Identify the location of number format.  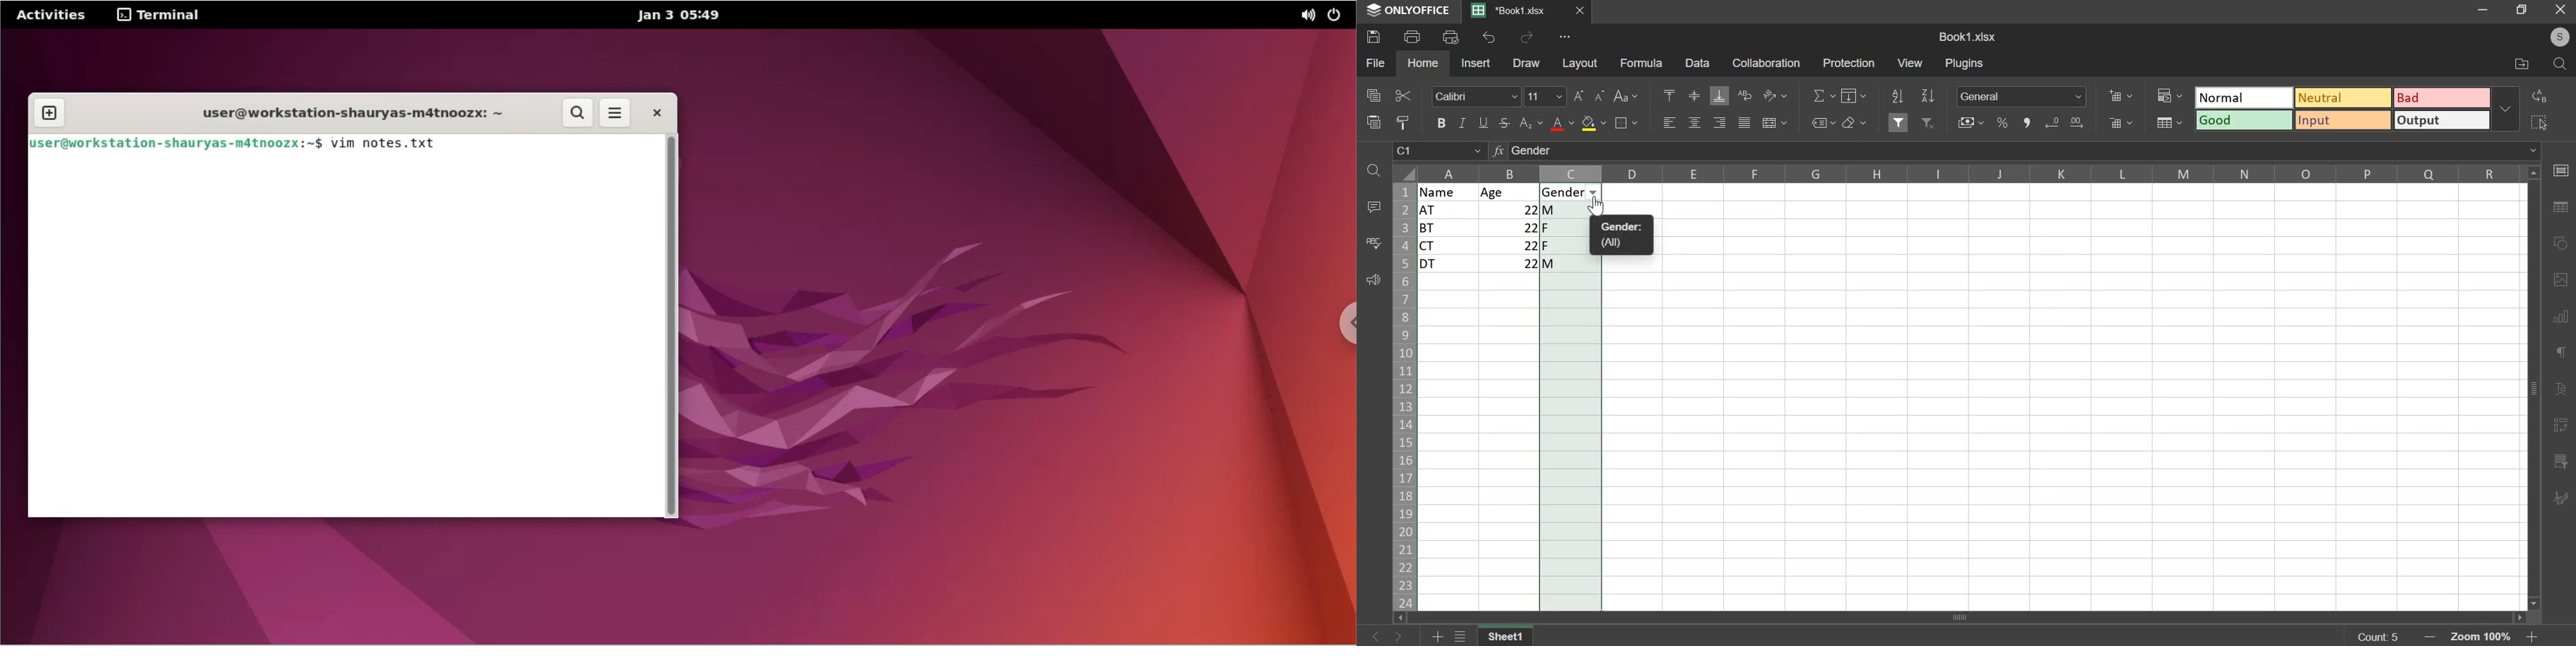
(2022, 96).